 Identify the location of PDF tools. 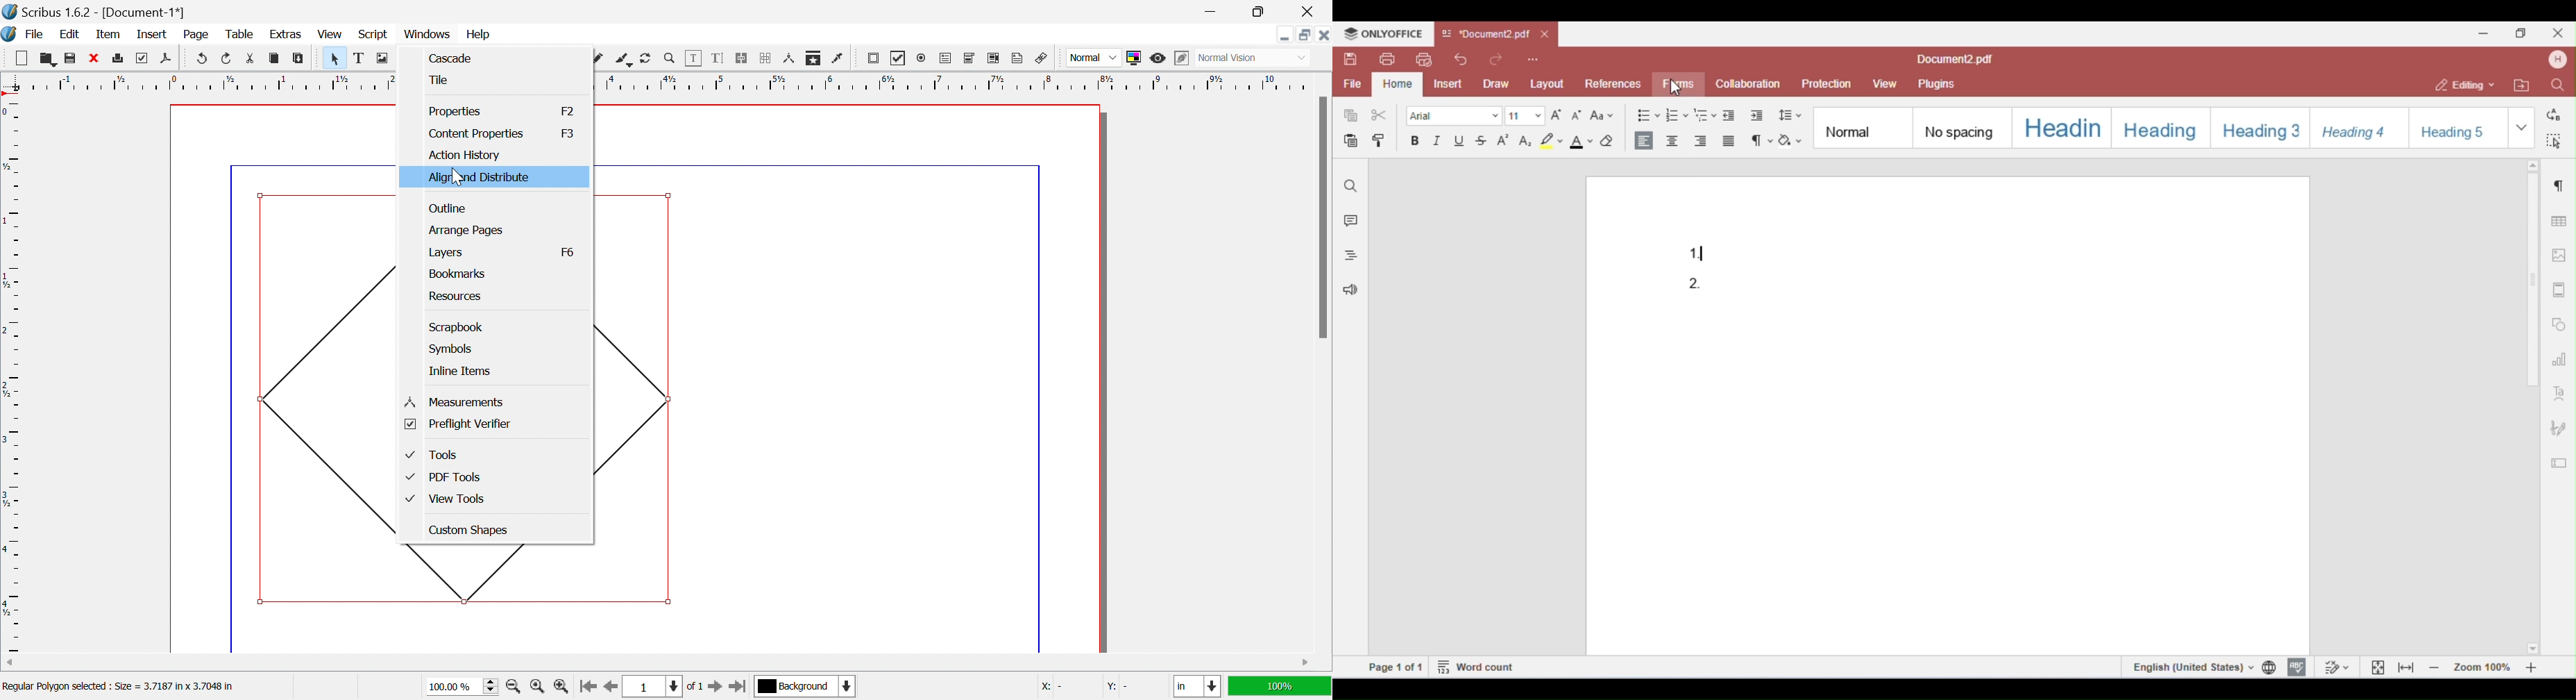
(444, 478).